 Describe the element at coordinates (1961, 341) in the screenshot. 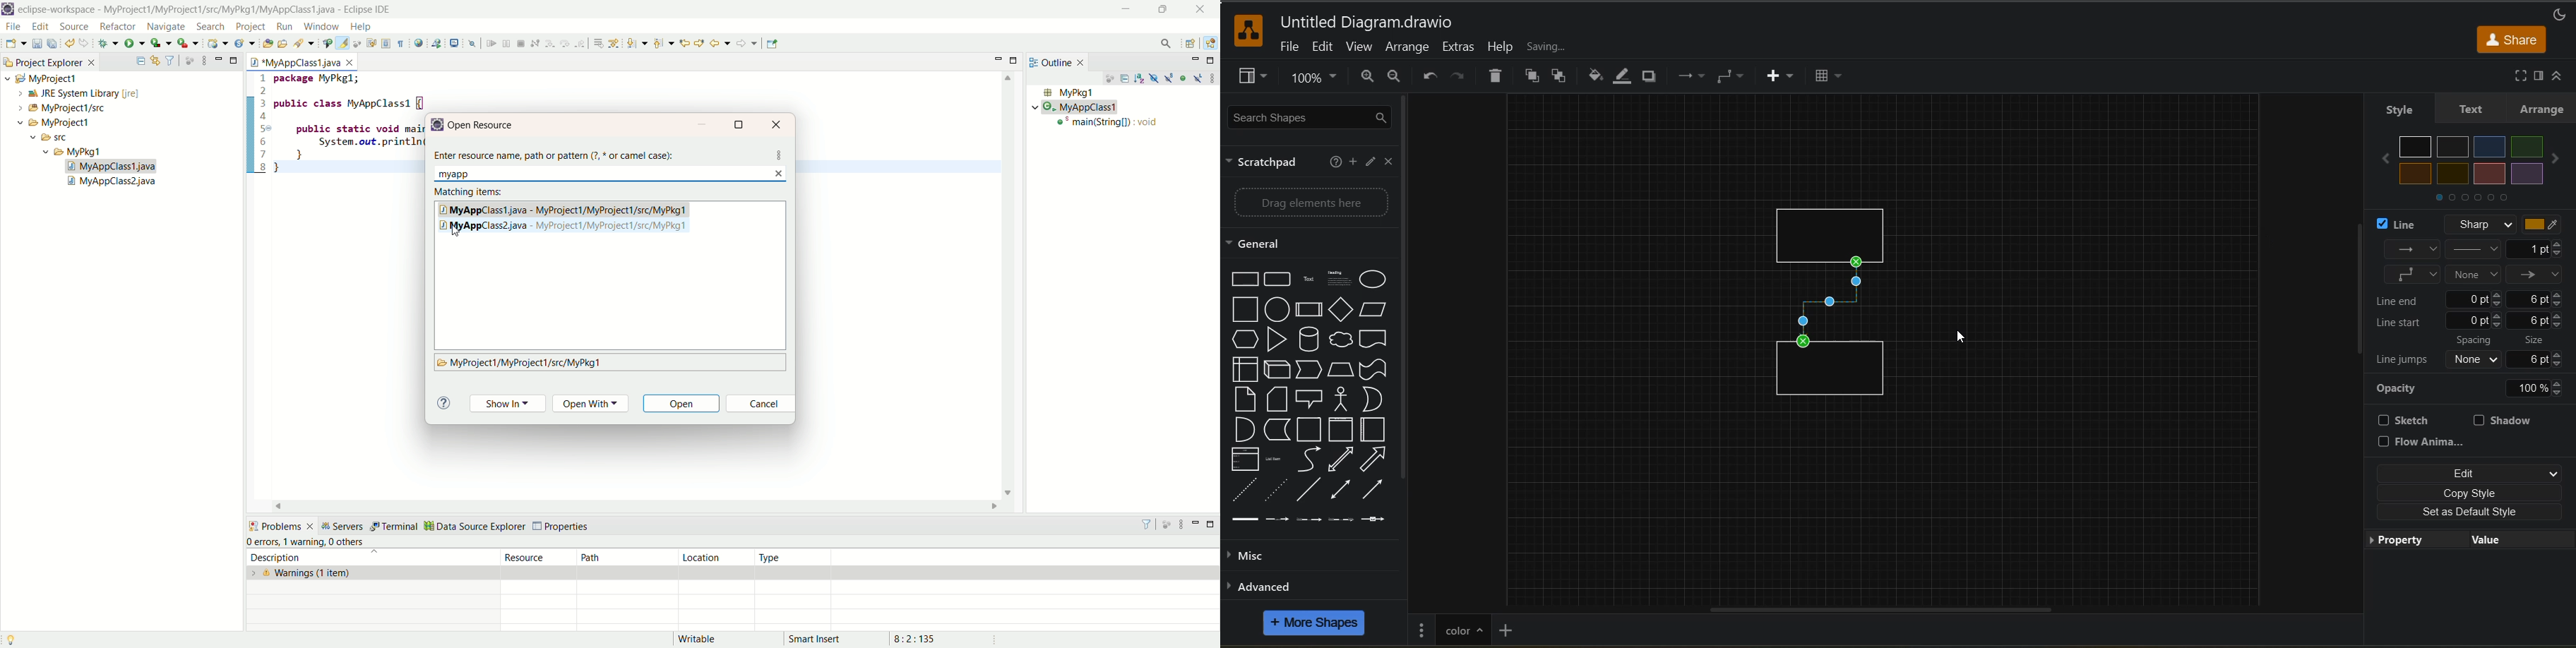

I see `cursor` at that location.